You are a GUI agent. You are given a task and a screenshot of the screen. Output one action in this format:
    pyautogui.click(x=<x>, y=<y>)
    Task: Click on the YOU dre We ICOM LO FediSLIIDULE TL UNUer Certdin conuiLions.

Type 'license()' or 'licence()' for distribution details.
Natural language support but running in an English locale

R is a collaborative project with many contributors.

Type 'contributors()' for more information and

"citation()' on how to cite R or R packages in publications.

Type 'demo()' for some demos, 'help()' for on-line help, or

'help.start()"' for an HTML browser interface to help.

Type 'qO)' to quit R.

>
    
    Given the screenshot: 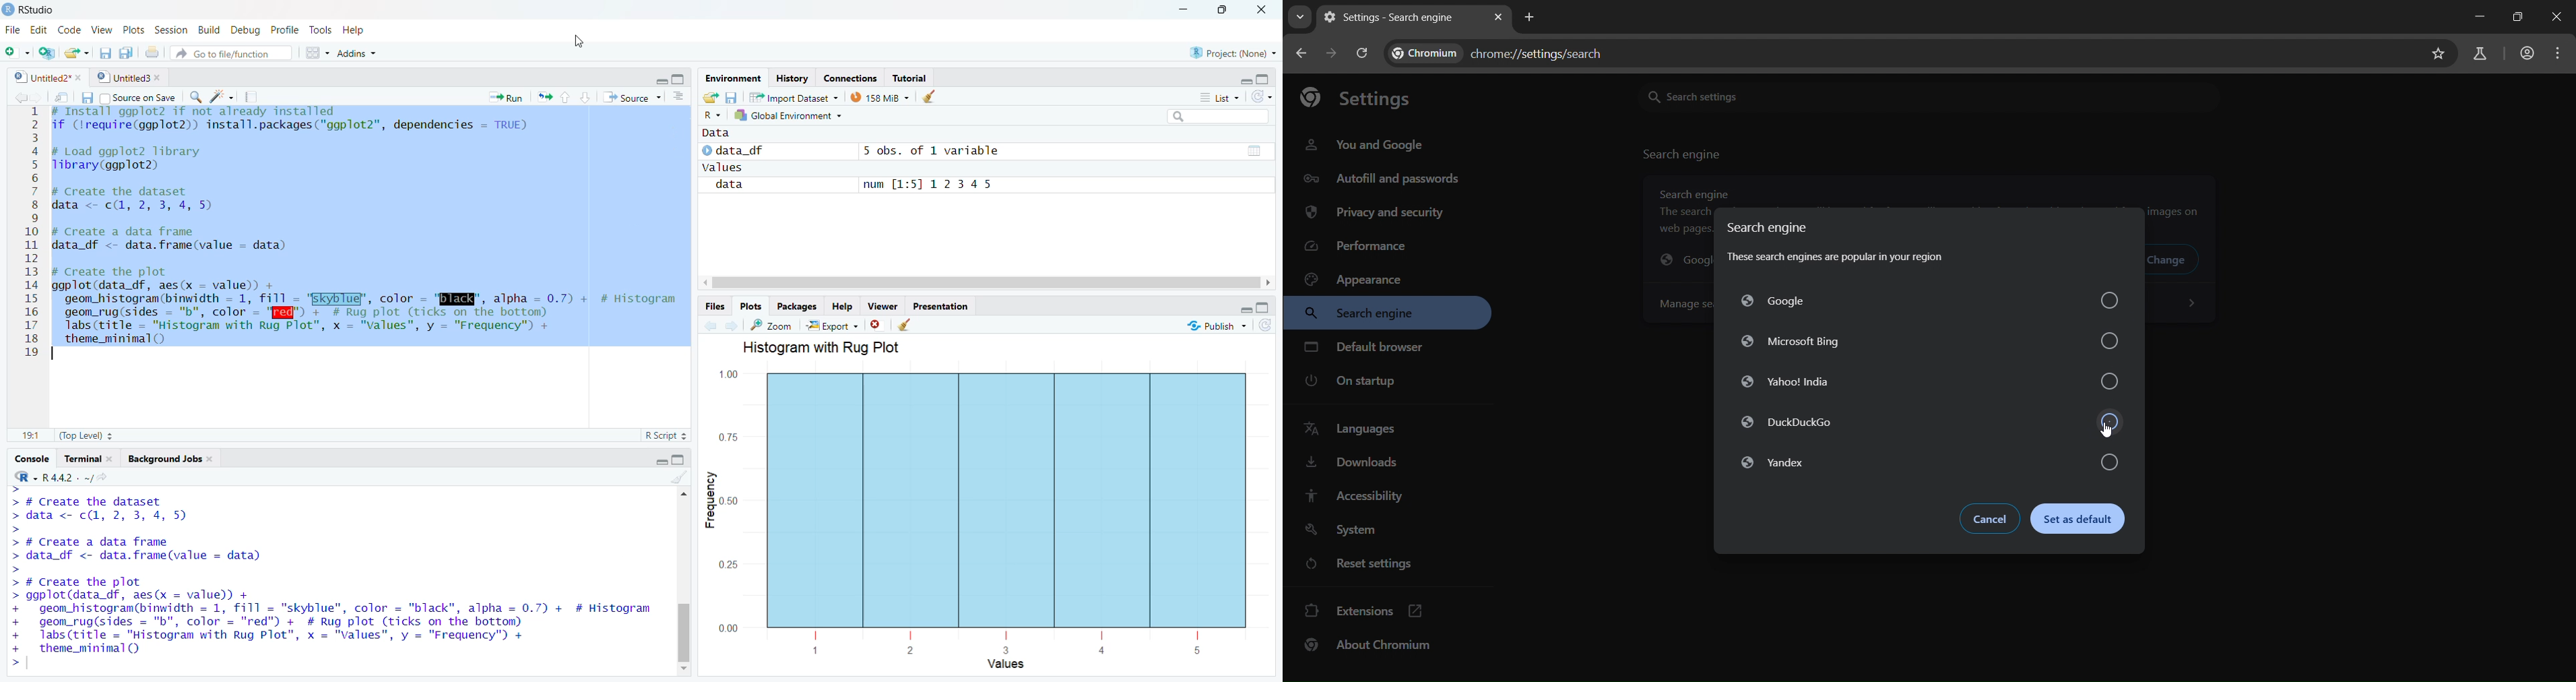 What is the action you would take?
    pyautogui.click(x=302, y=569)
    